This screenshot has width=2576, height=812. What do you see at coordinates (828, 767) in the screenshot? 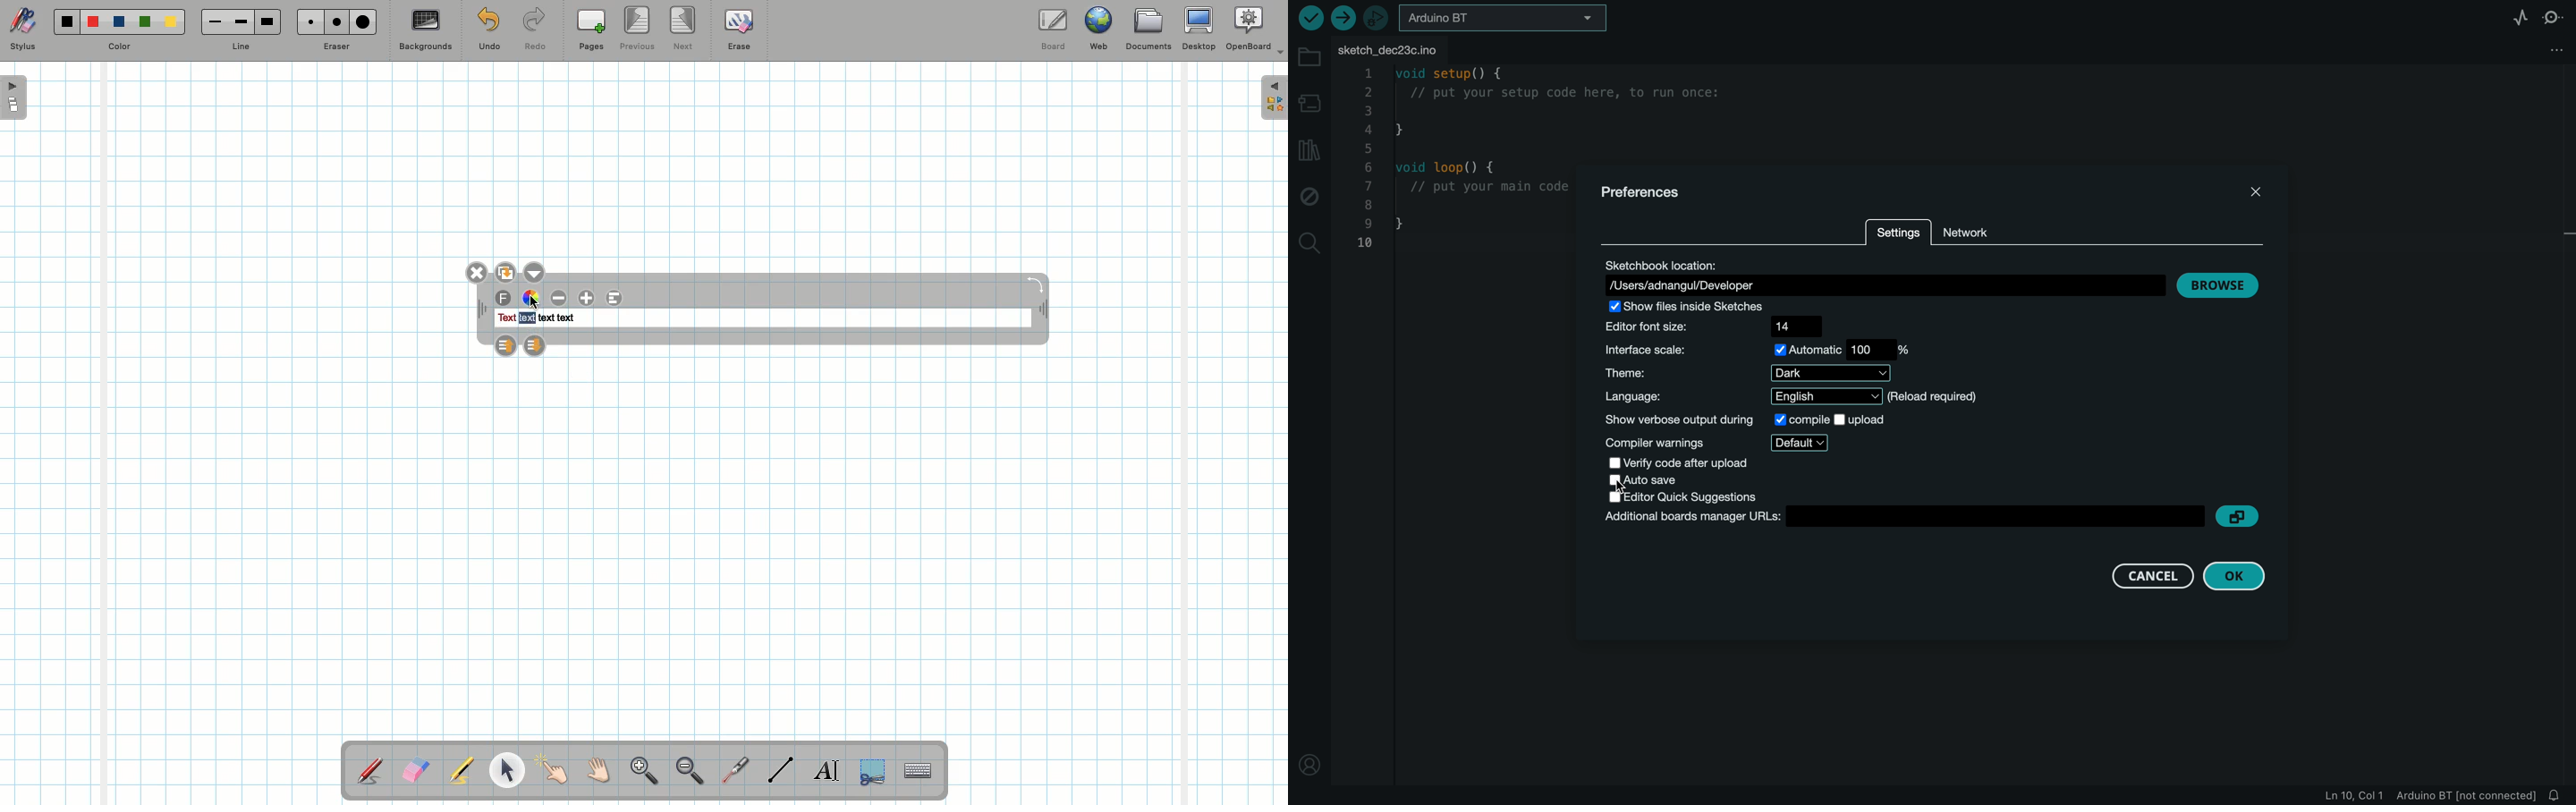
I see `Write text` at bounding box center [828, 767].